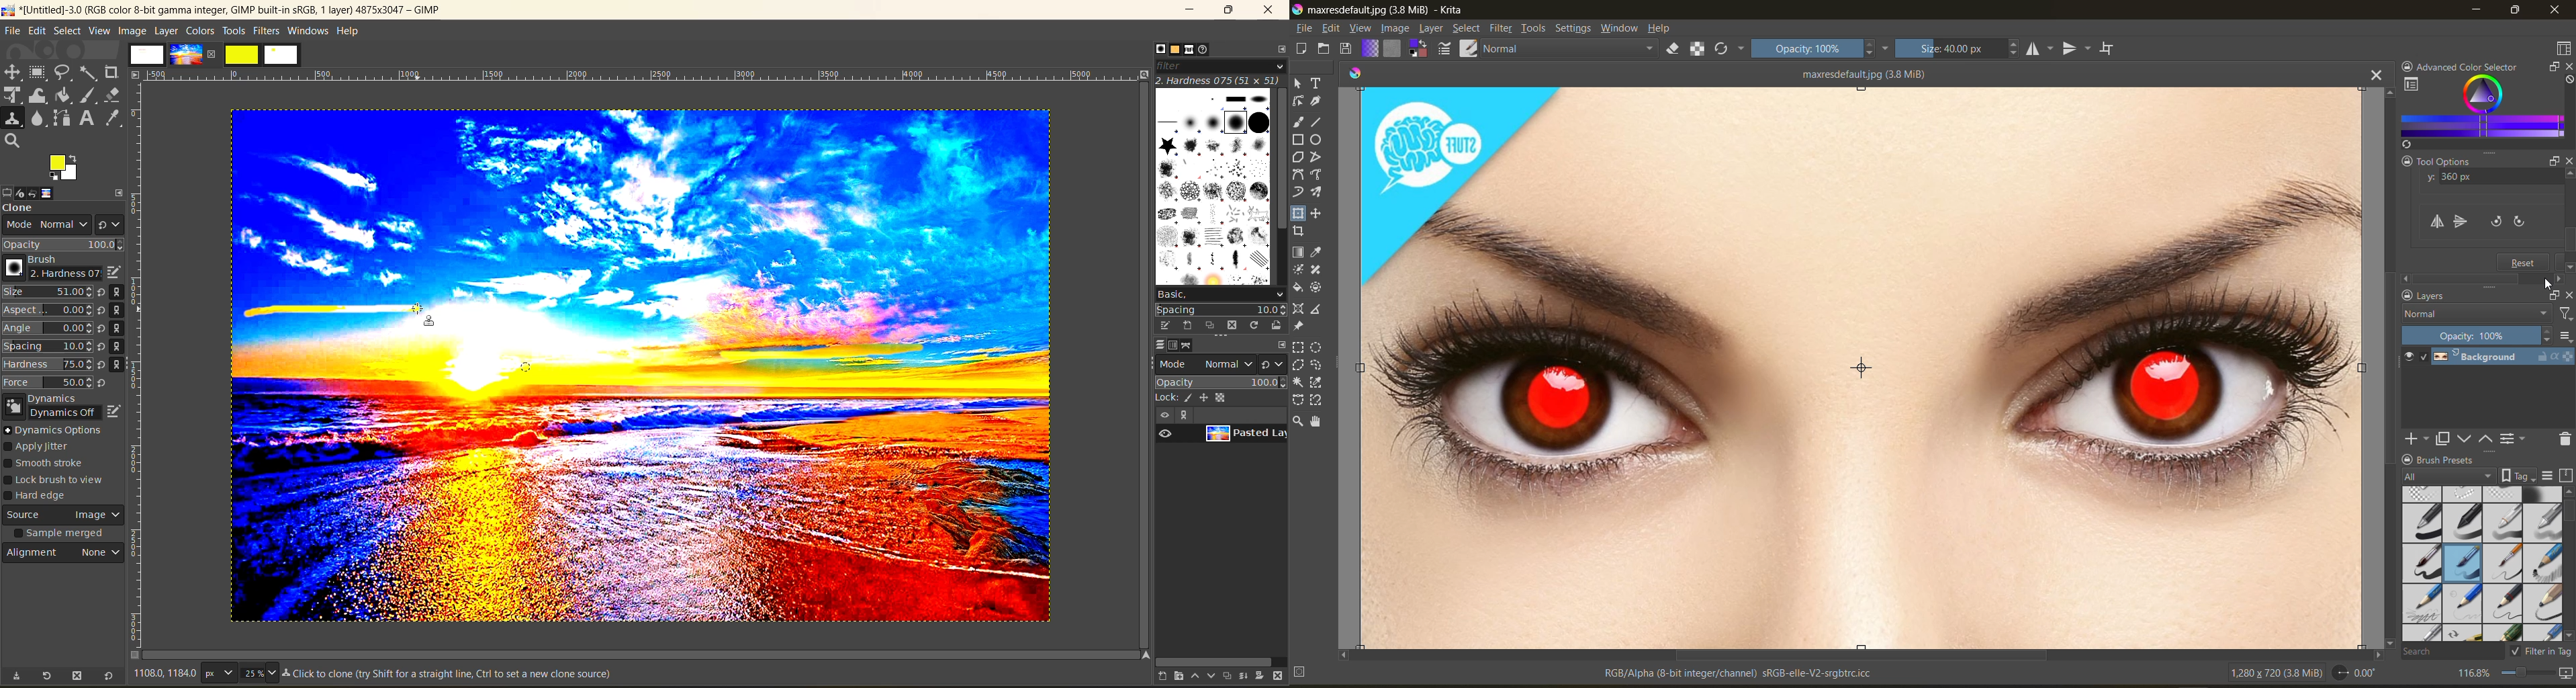 The height and width of the screenshot is (700, 2576). Describe the element at coordinates (77, 677) in the screenshot. I see `delete tool preset` at that location.